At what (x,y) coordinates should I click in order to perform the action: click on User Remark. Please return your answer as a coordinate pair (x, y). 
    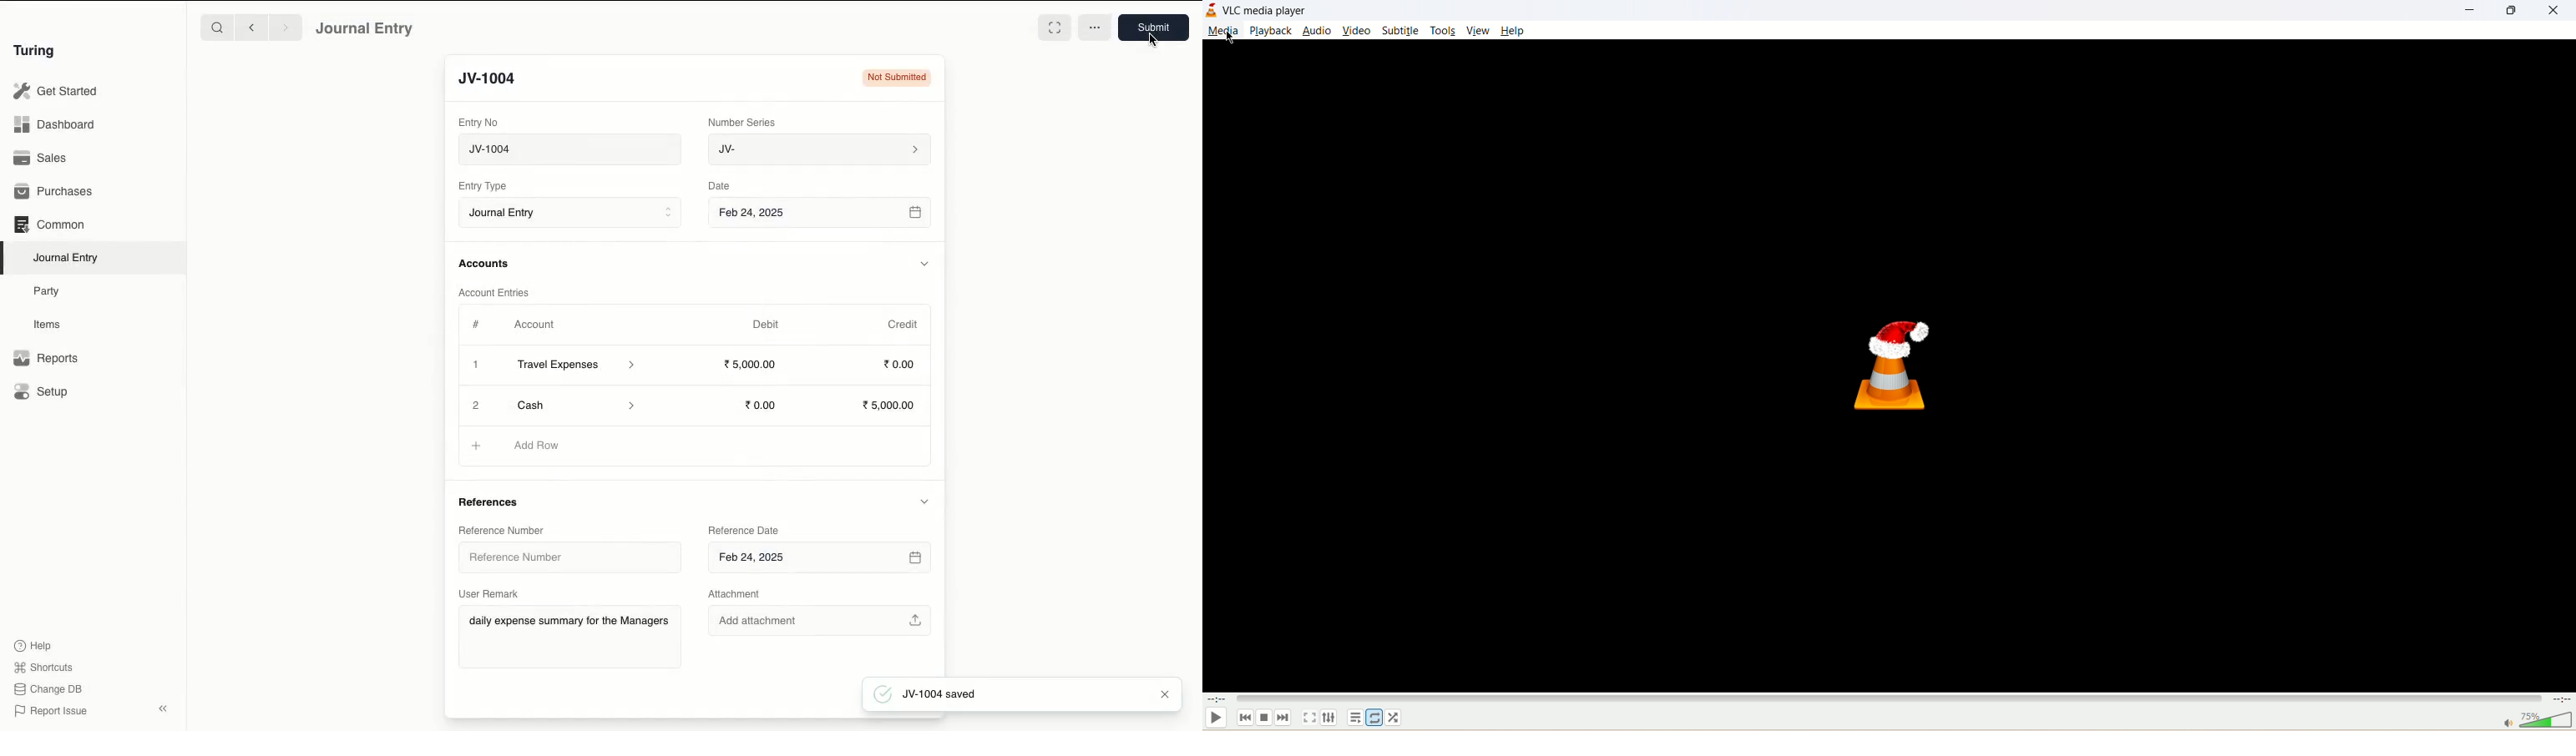
    Looking at the image, I should click on (489, 593).